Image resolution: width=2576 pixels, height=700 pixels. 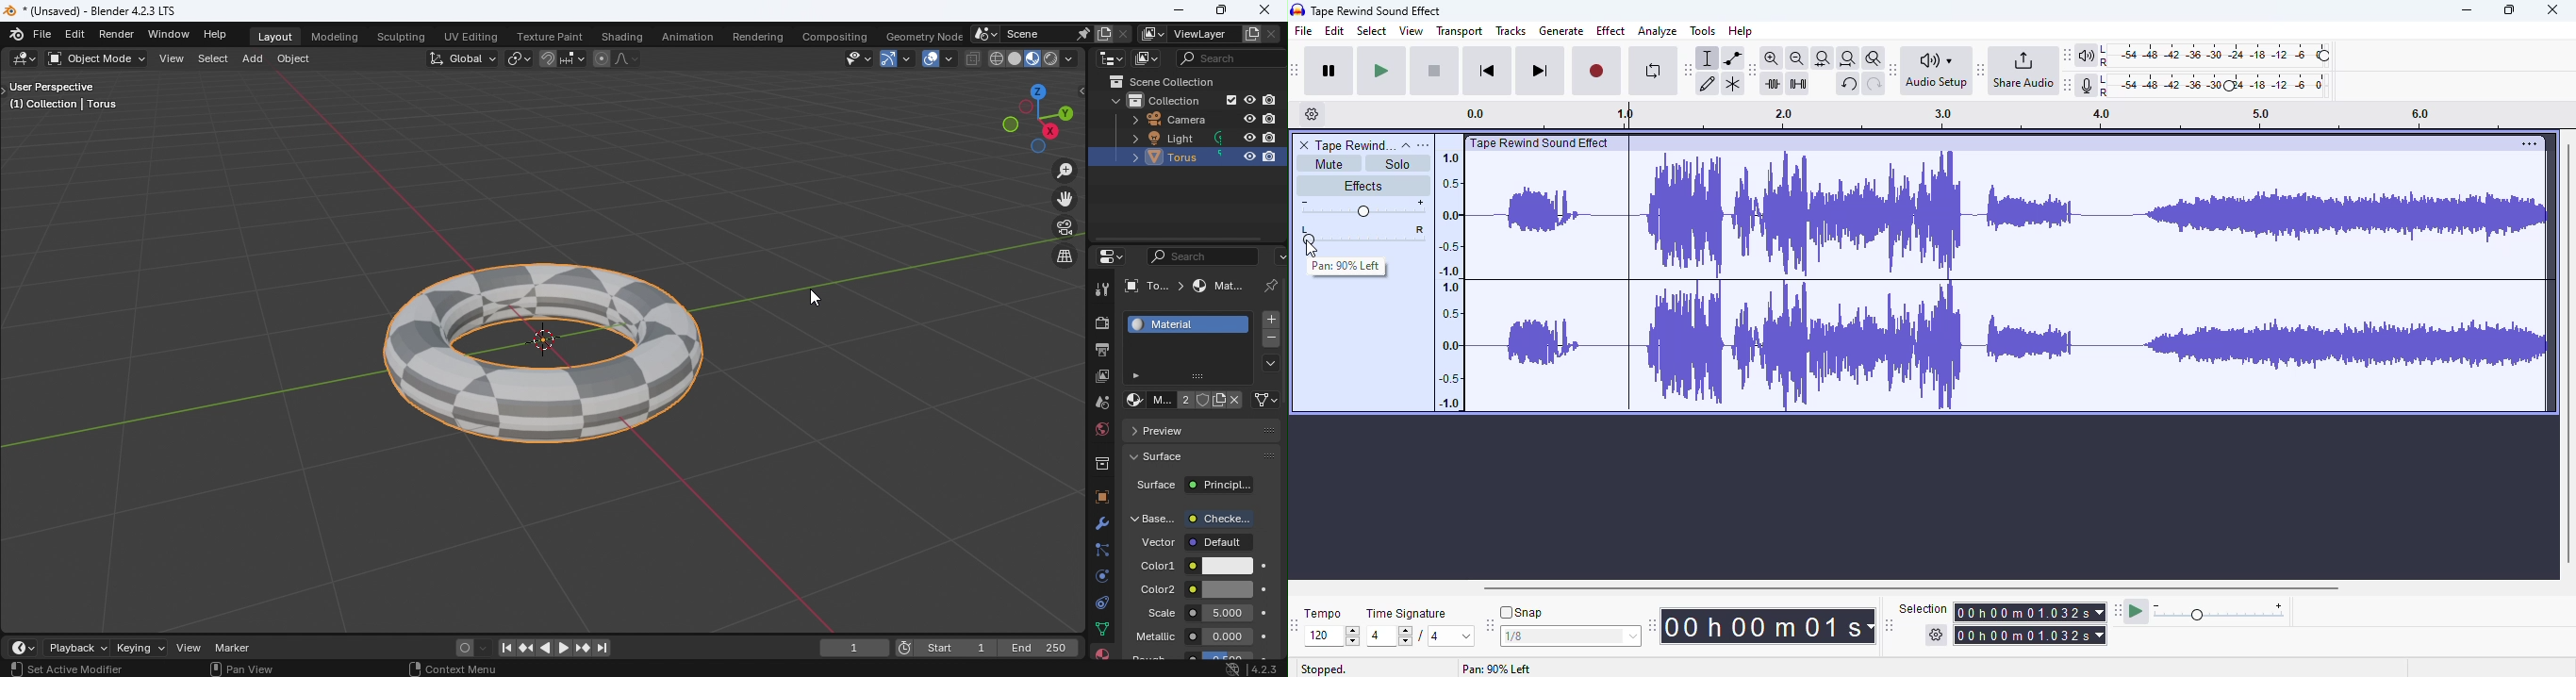 I want to click on 120, so click(x=1331, y=636).